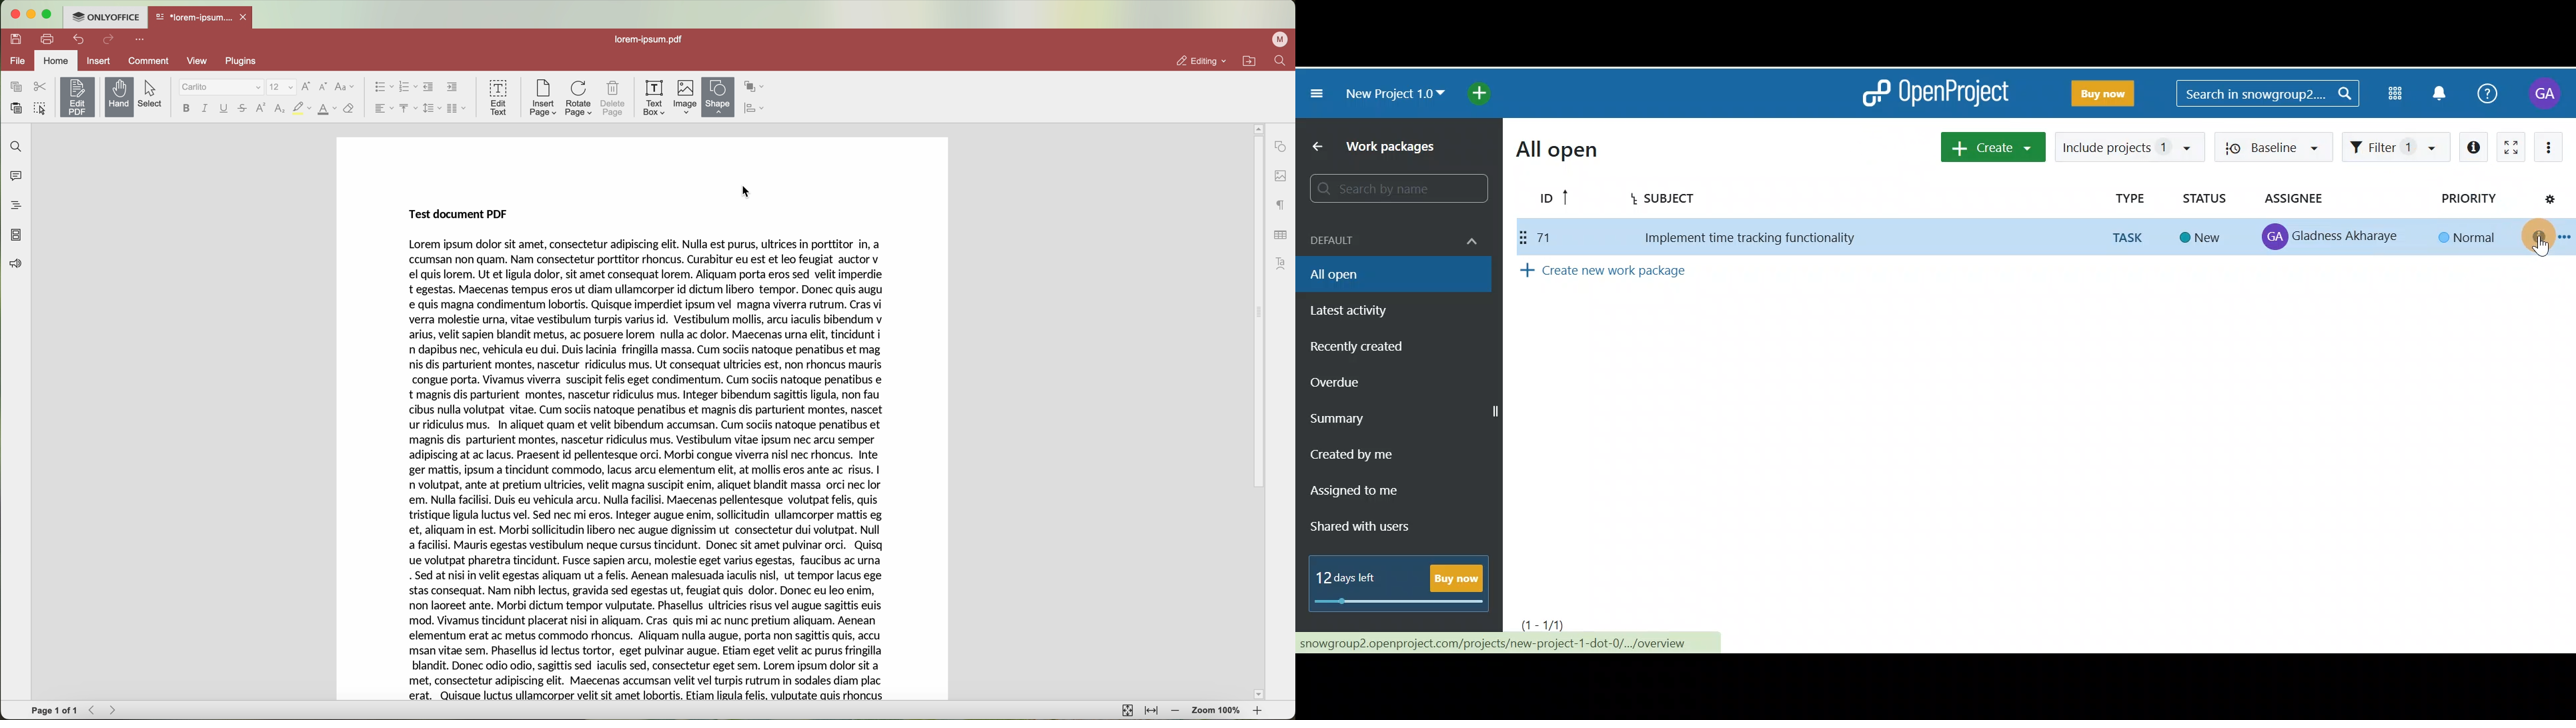 This screenshot has height=728, width=2576. What do you see at coordinates (2547, 198) in the screenshot?
I see `Configure view` at bounding box center [2547, 198].